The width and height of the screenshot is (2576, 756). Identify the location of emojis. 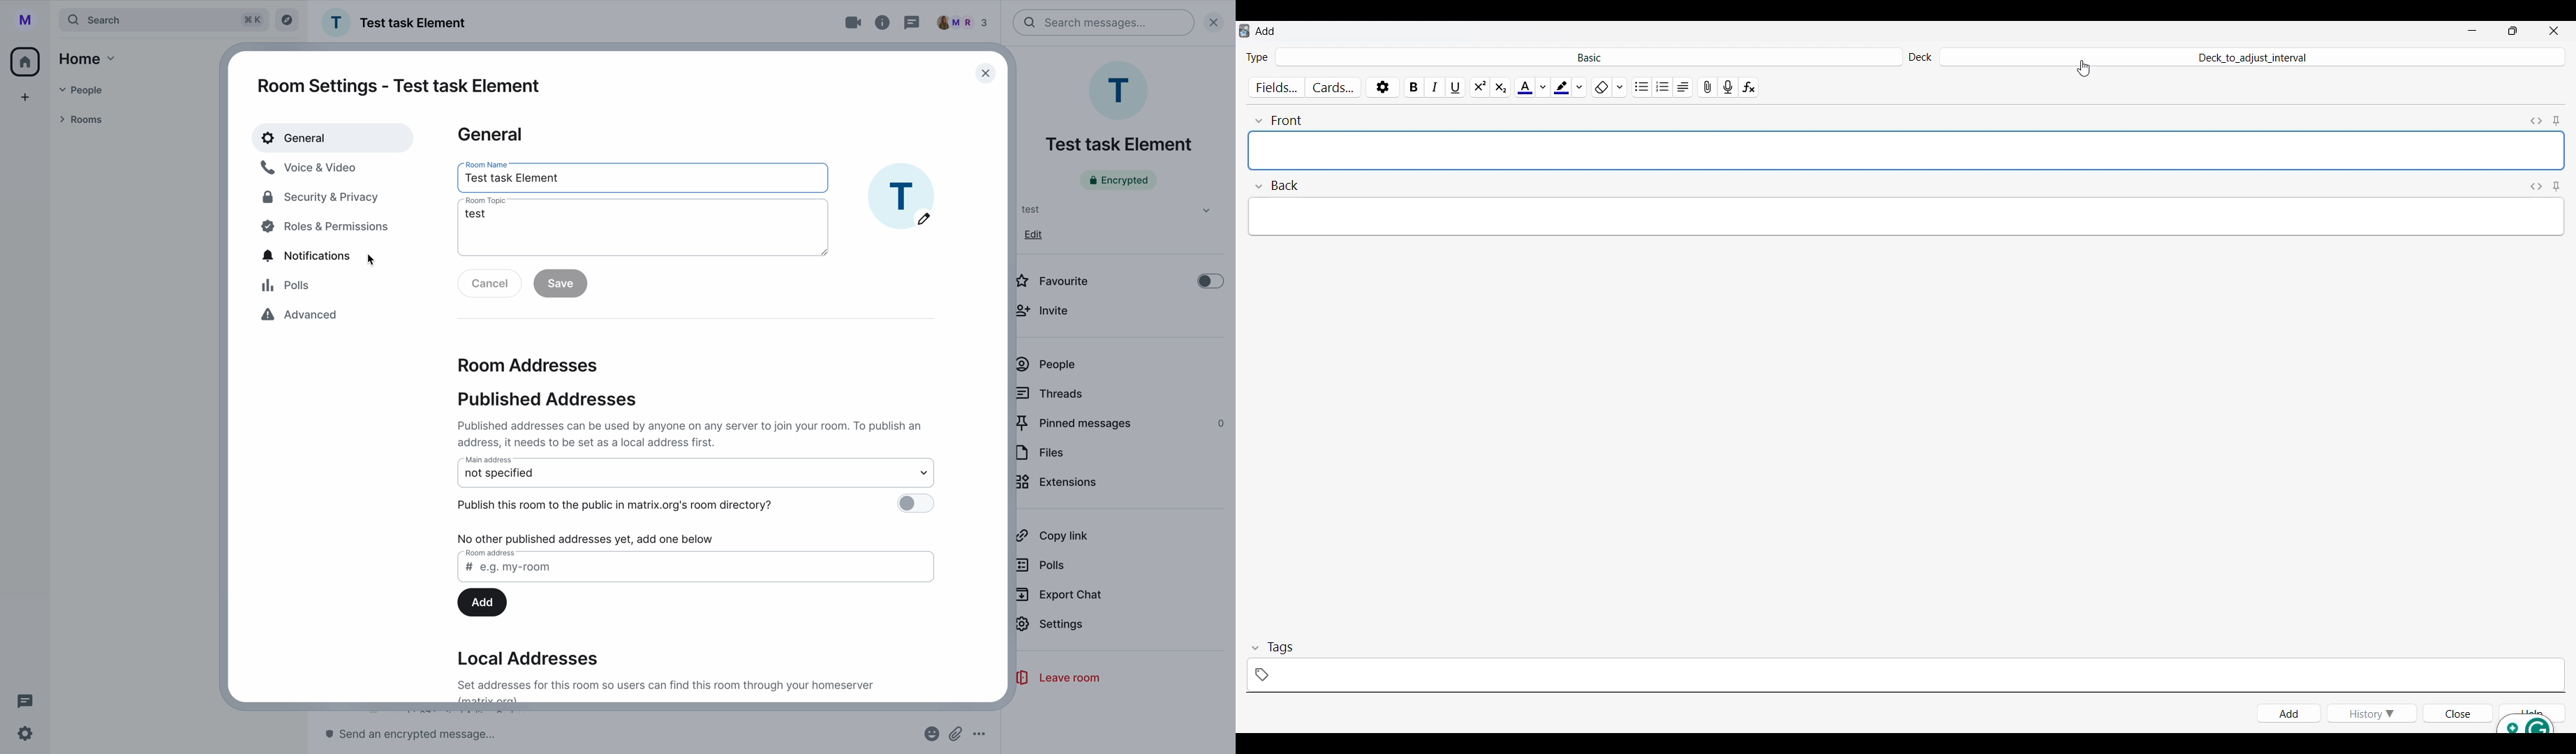
(930, 735).